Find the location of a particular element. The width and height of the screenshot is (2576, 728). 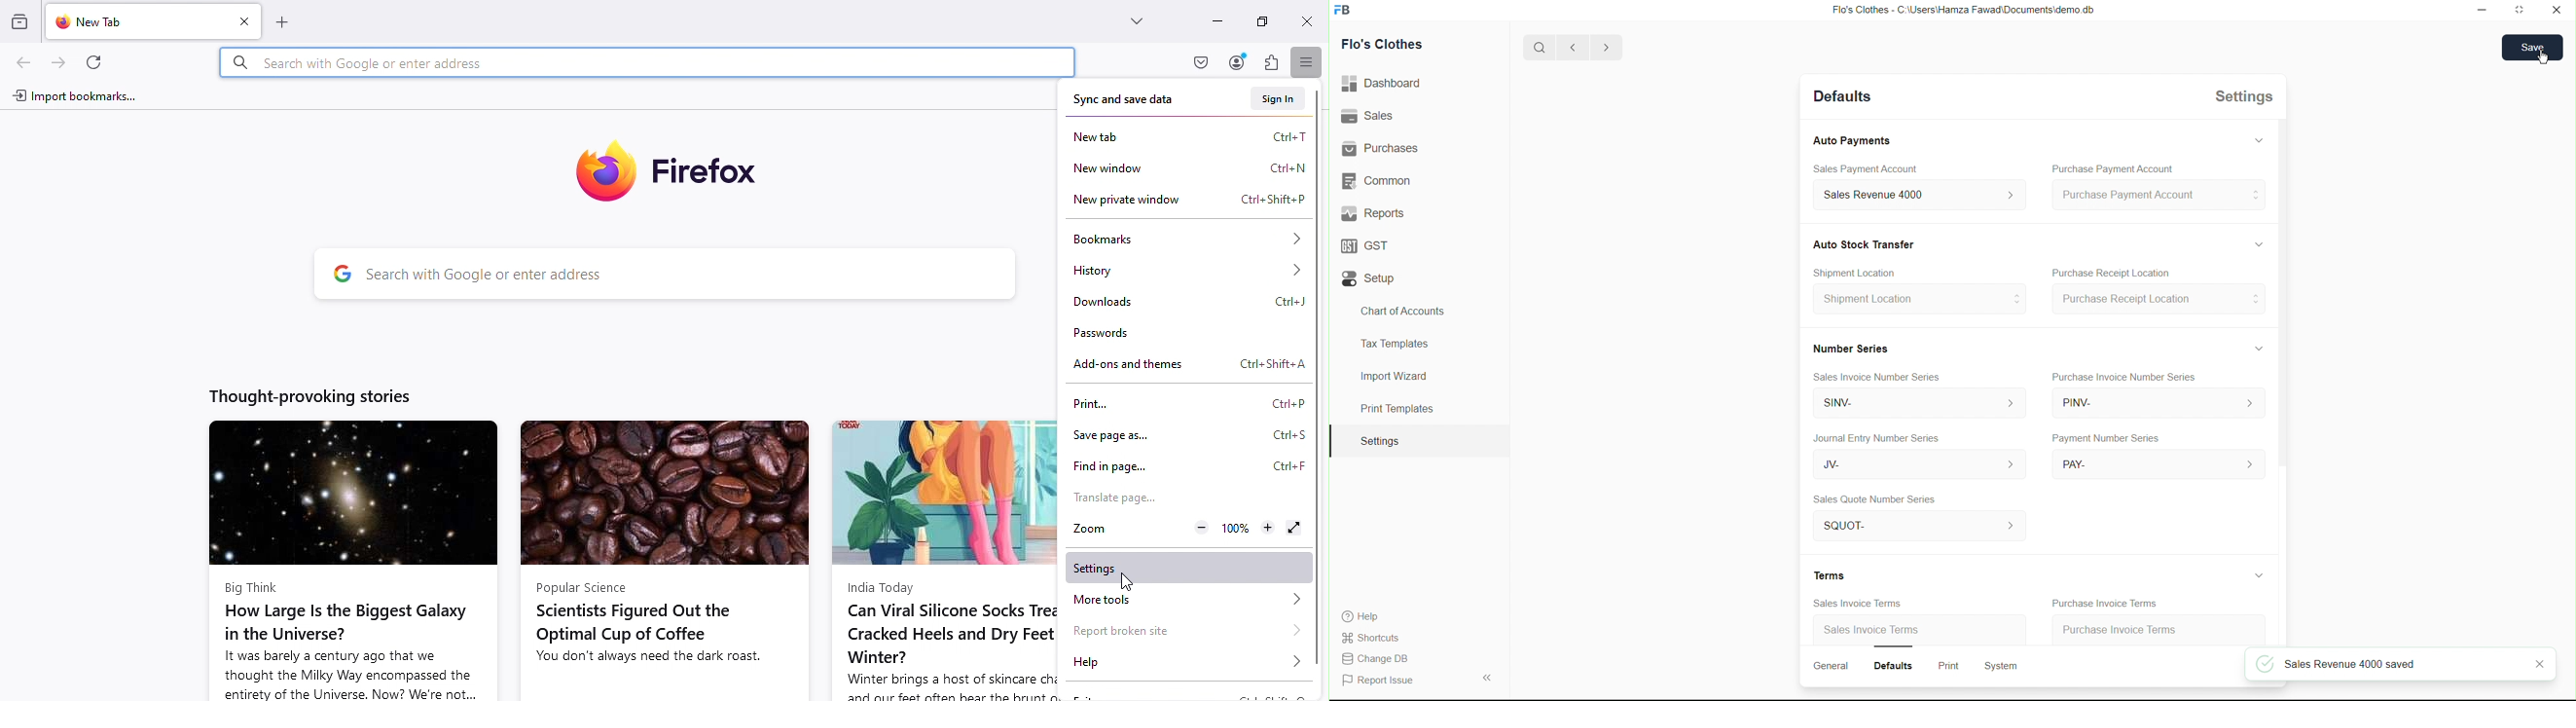

General is located at coordinates (1829, 666).